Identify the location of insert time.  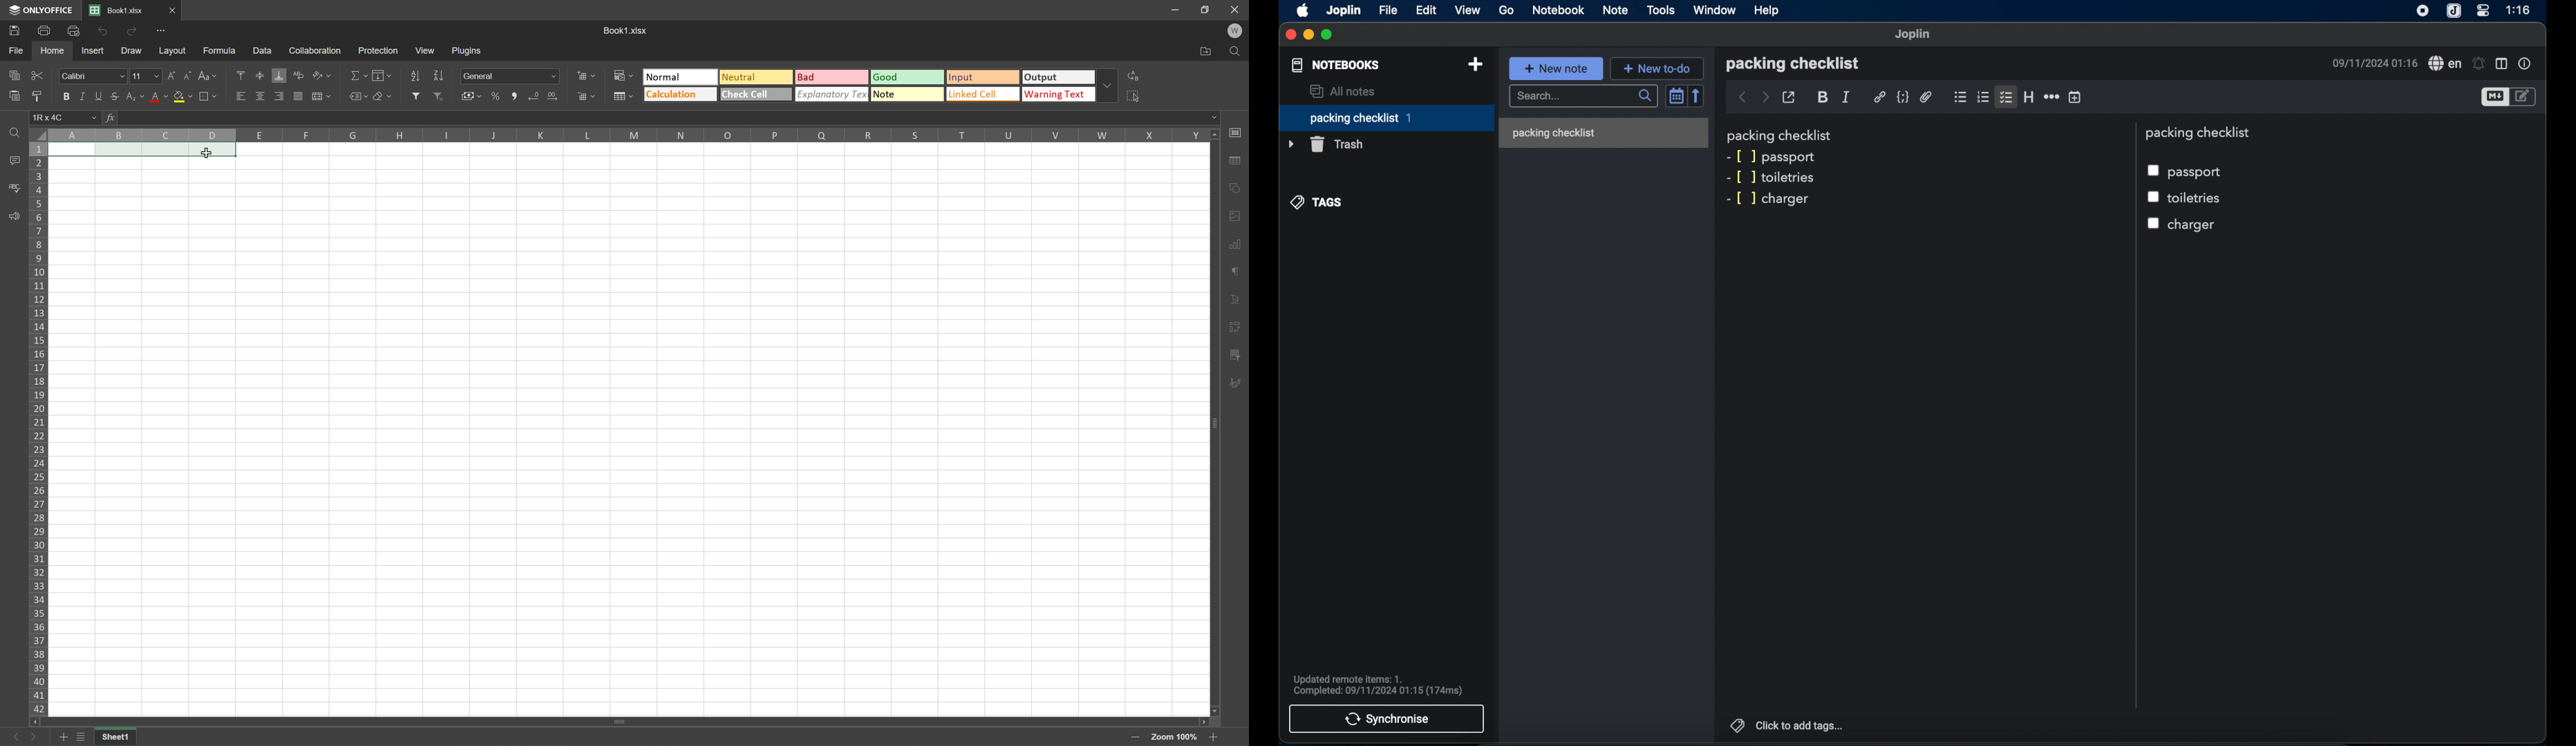
(2076, 97).